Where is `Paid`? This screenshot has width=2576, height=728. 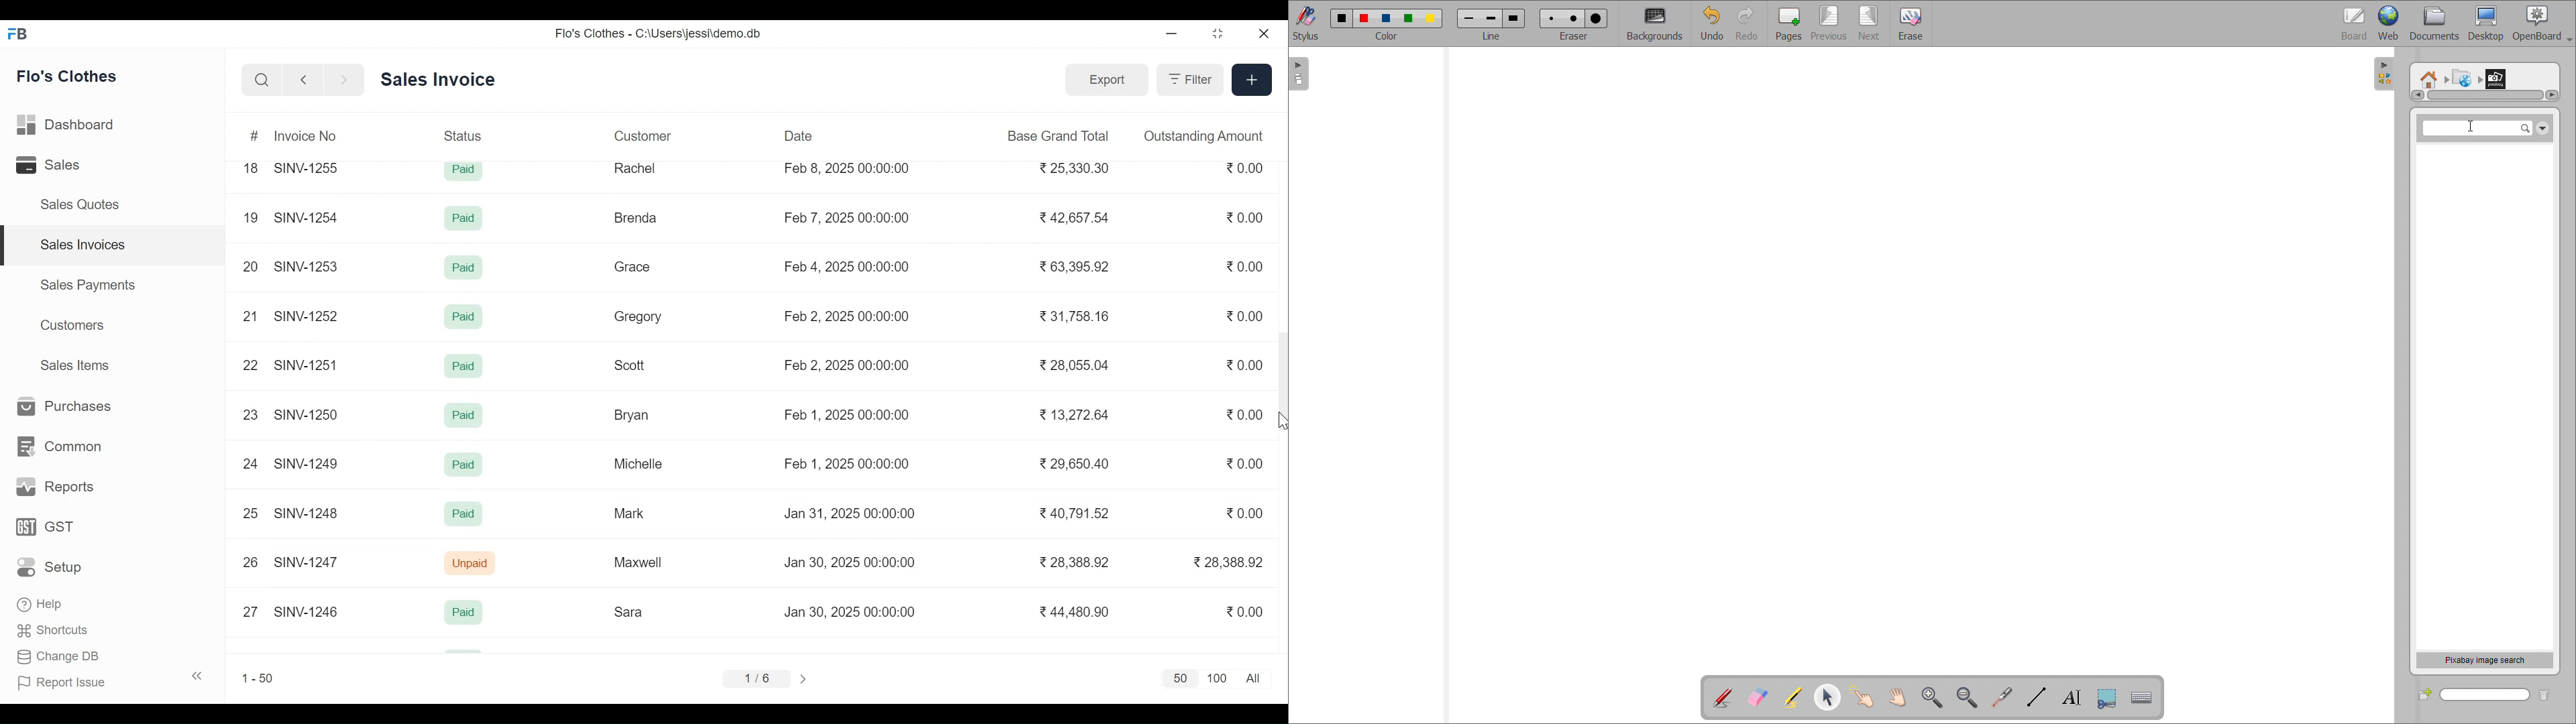
Paid is located at coordinates (464, 514).